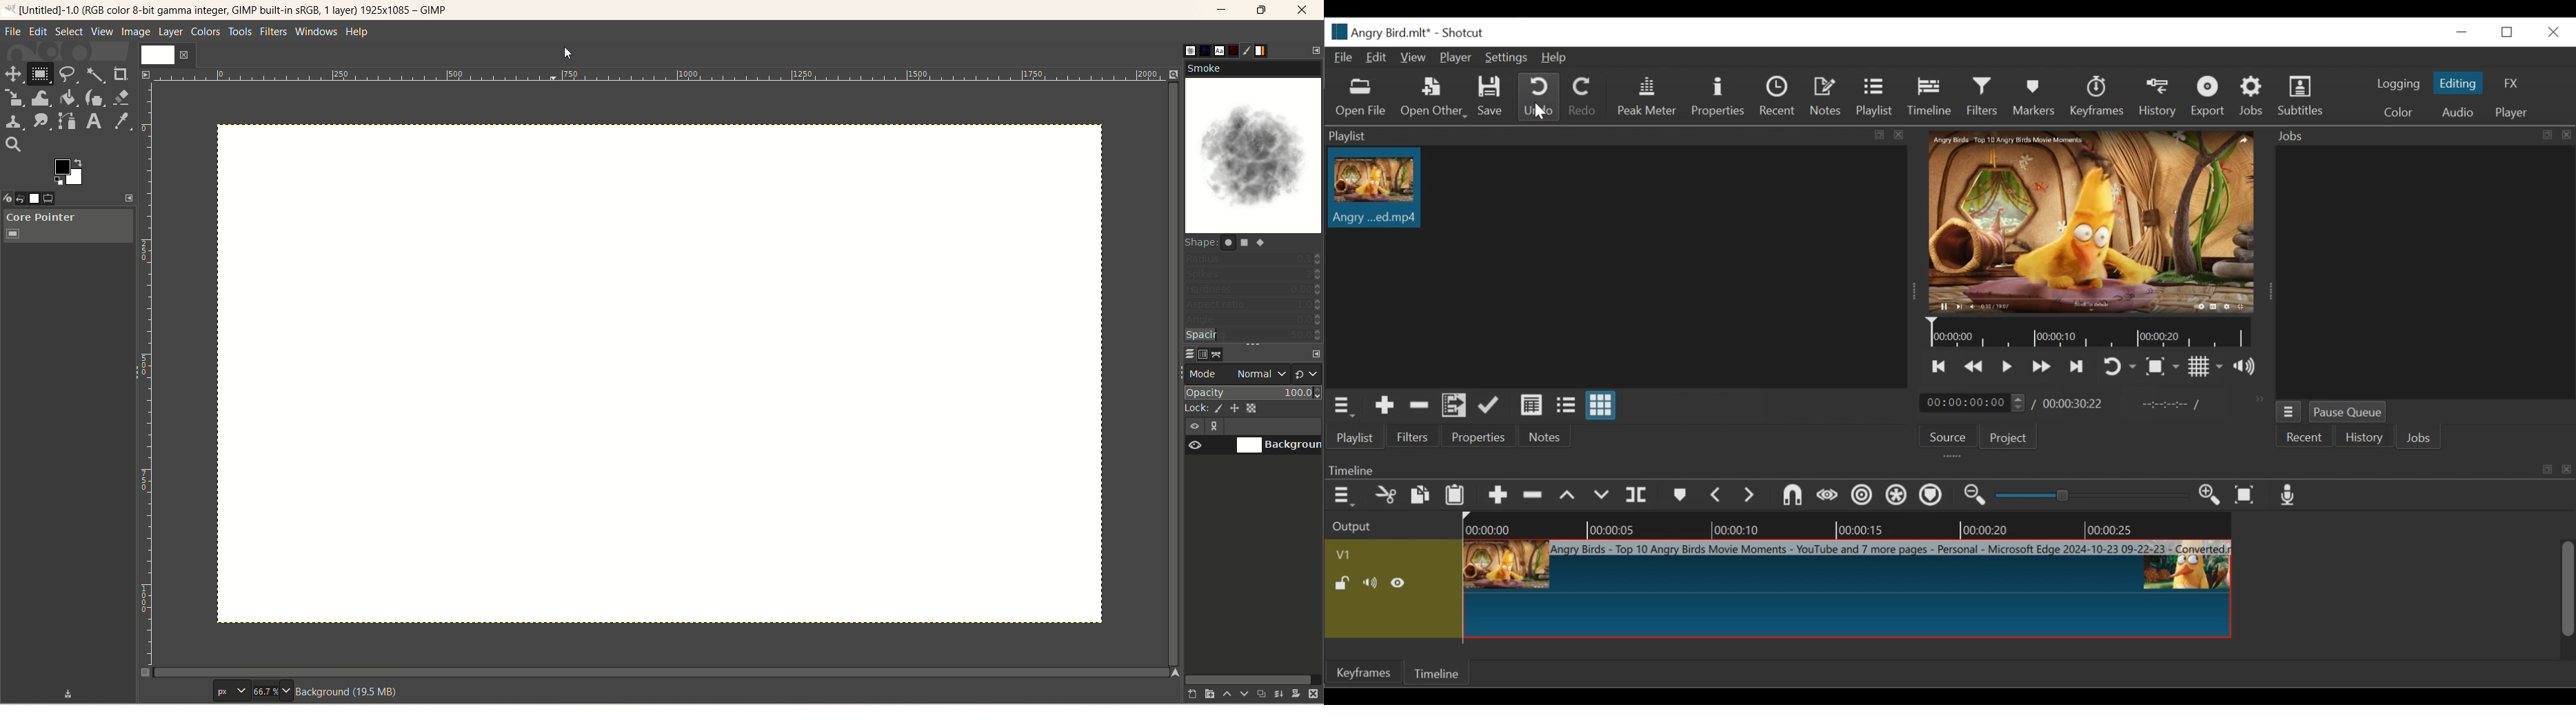 This screenshot has height=728, width=2576. What do you see at coordinates (1353, 437) in the screenshot?
I see `Playlist` at bounding box center [1353, 437].